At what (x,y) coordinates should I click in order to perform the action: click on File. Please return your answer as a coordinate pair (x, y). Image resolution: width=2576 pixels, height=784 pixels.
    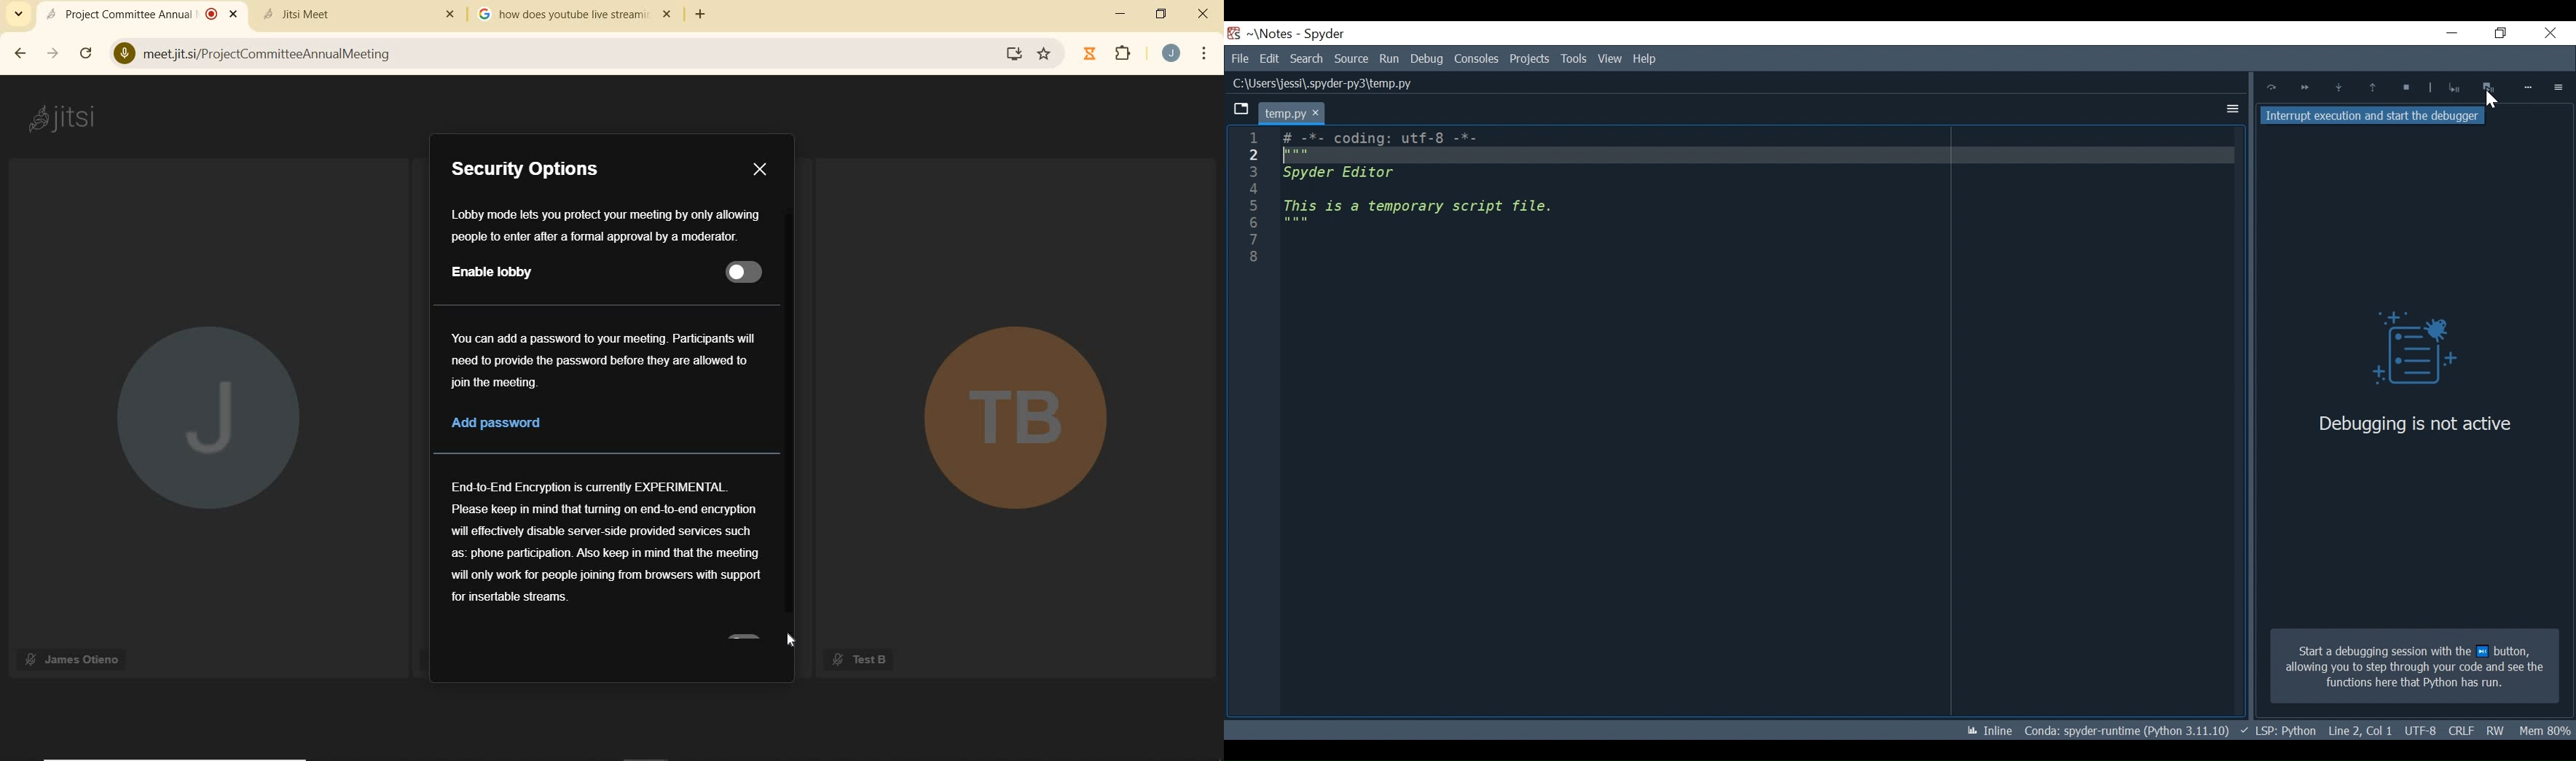
    Looking at the image, I should click on (1239, 58).